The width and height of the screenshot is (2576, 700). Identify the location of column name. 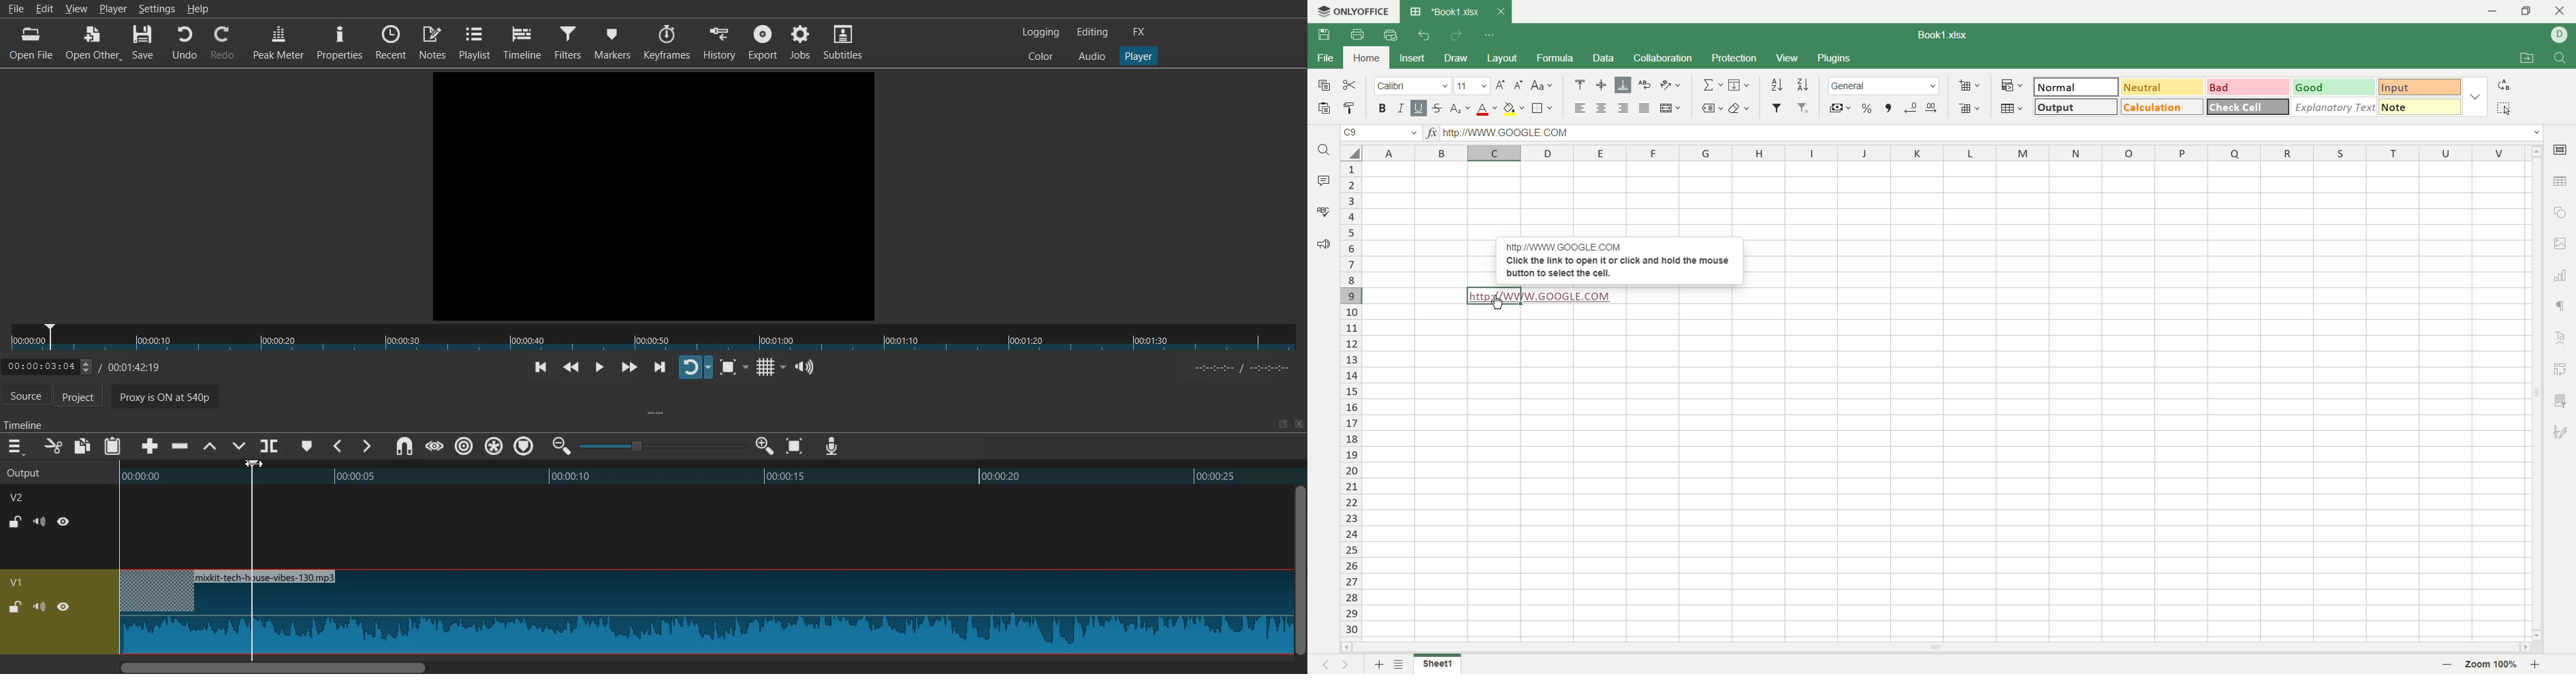
(1948, 153).